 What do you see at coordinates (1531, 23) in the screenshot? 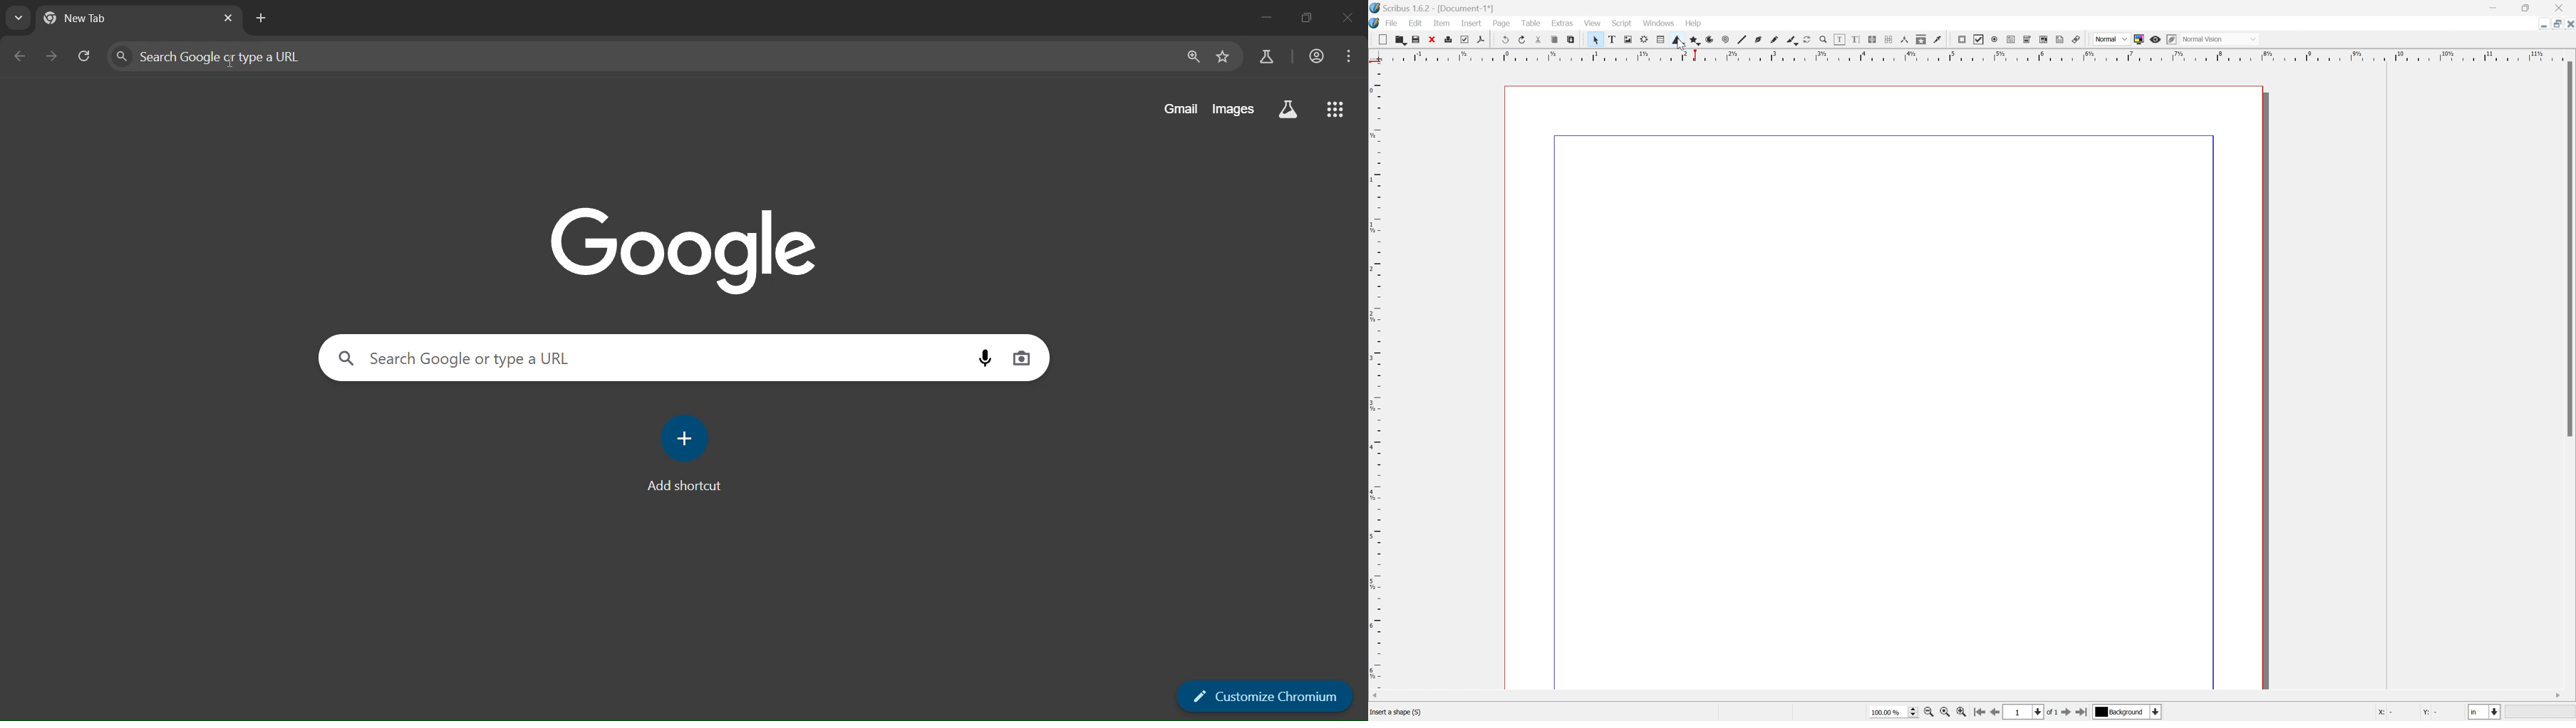
I see `Table` at bounding box center [1531, 23].